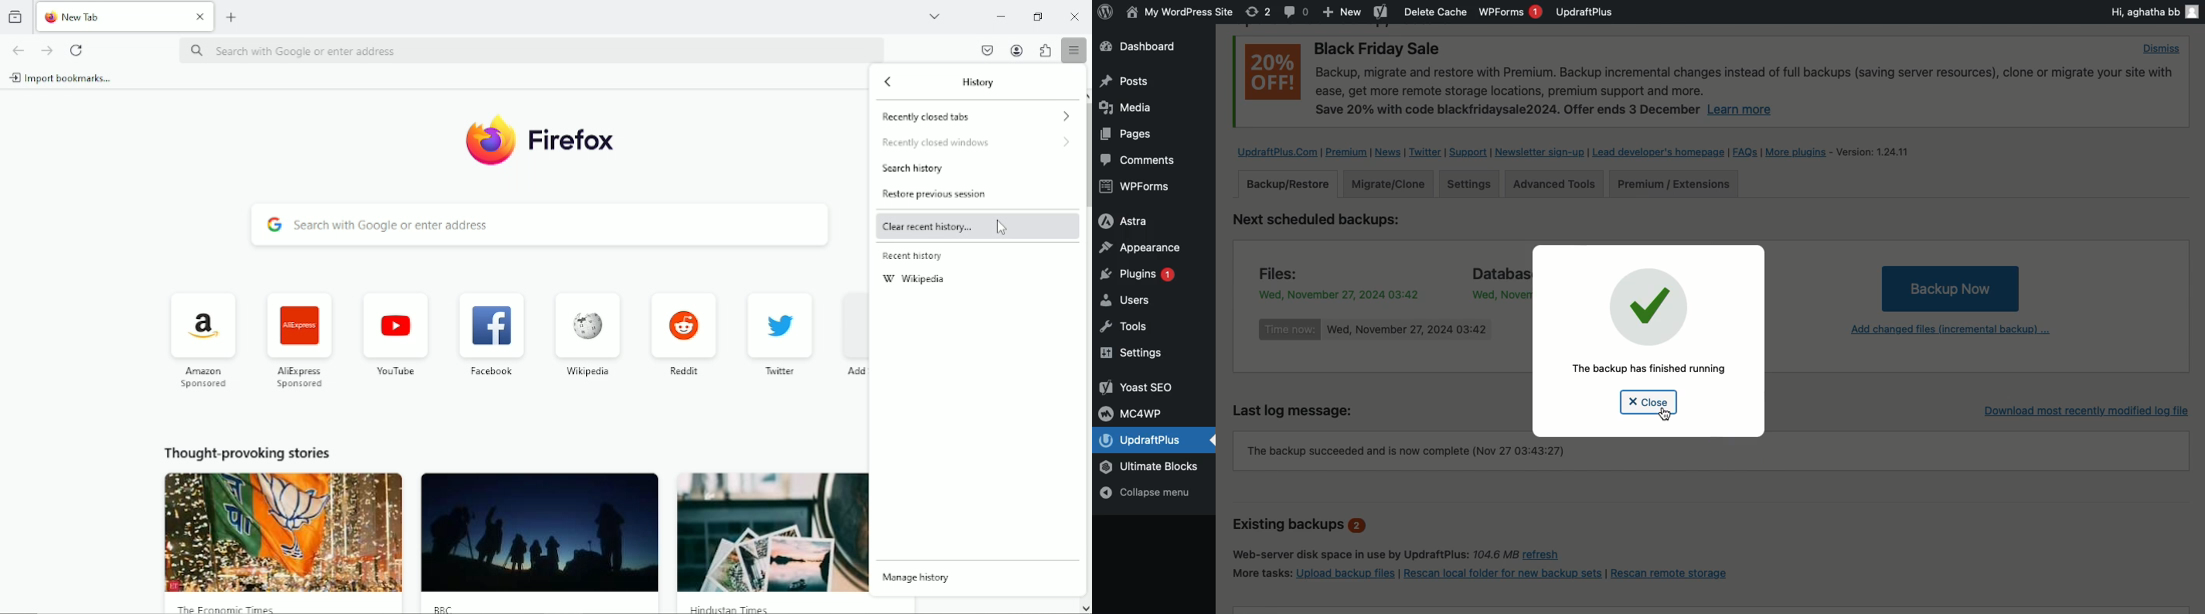  What do you see at coordinates (1014, 50) in the screenshot?
I see `account` at bounding box center [1014, 50].